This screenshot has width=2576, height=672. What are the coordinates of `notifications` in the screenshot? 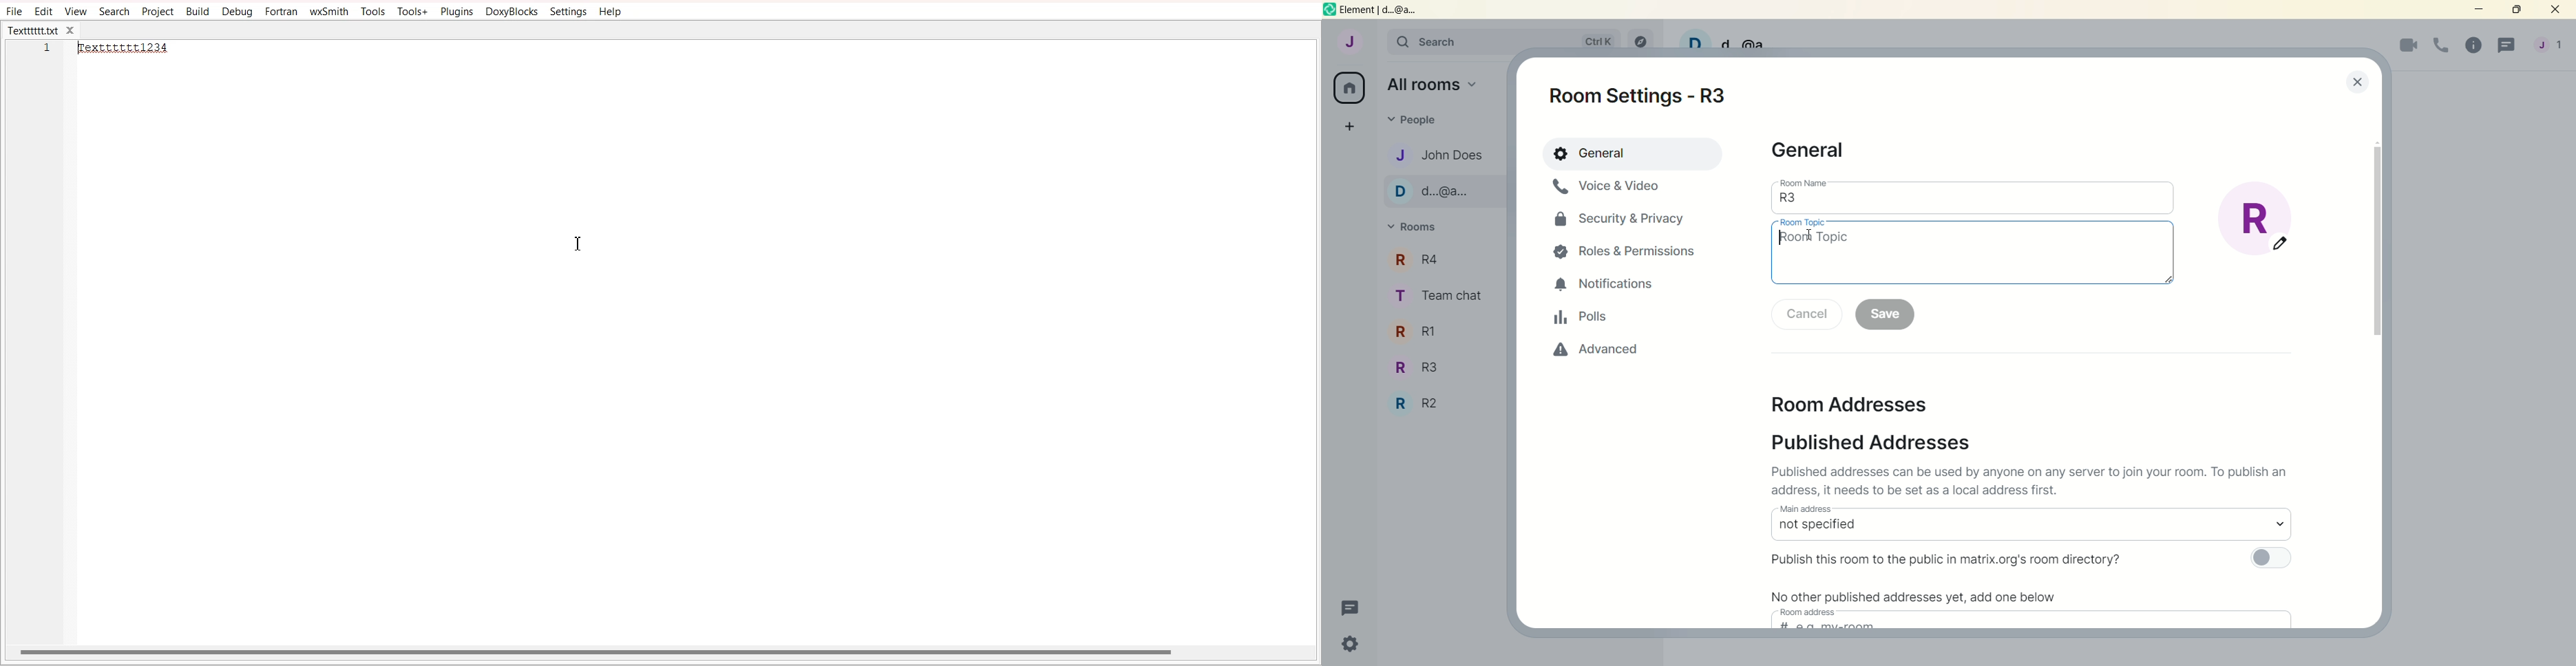 It's located at (1605, 287).